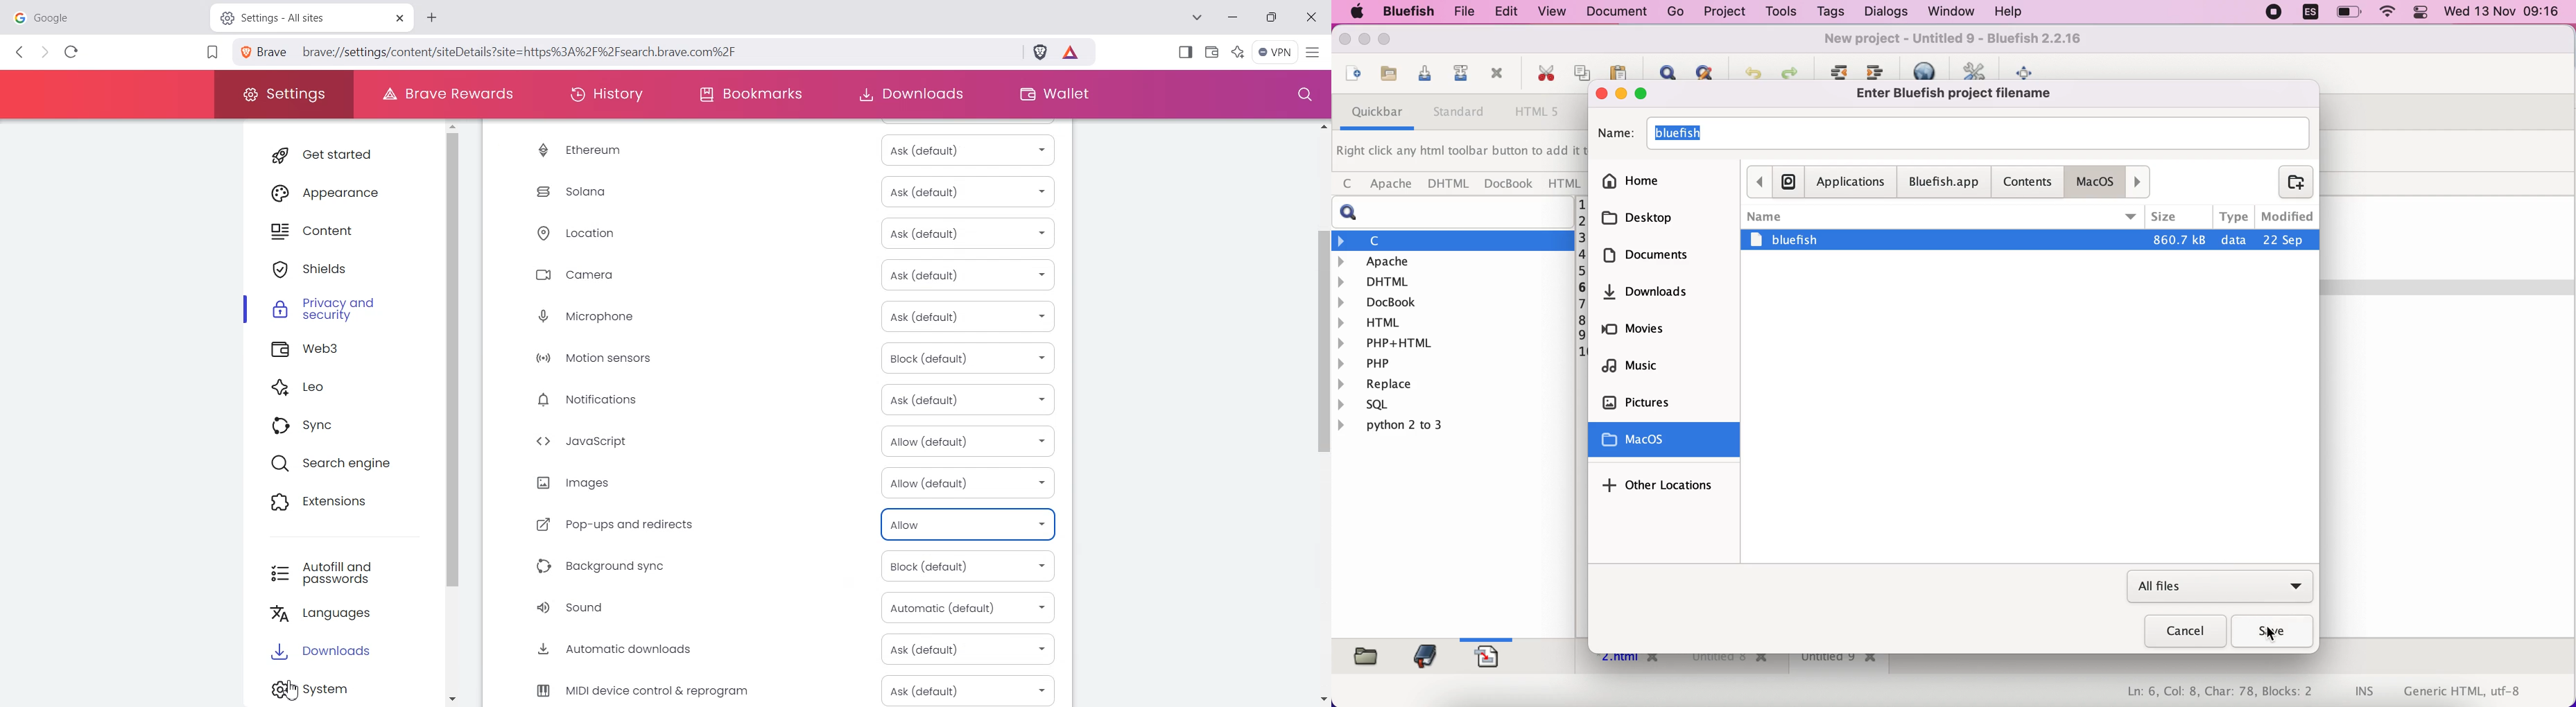 The width and height of the screenshot is (2576, 728). What do you see at coordinates (2213, 692) in the screenshot?
I see `lines, column, blocks` at bounding box center [2213, 692].